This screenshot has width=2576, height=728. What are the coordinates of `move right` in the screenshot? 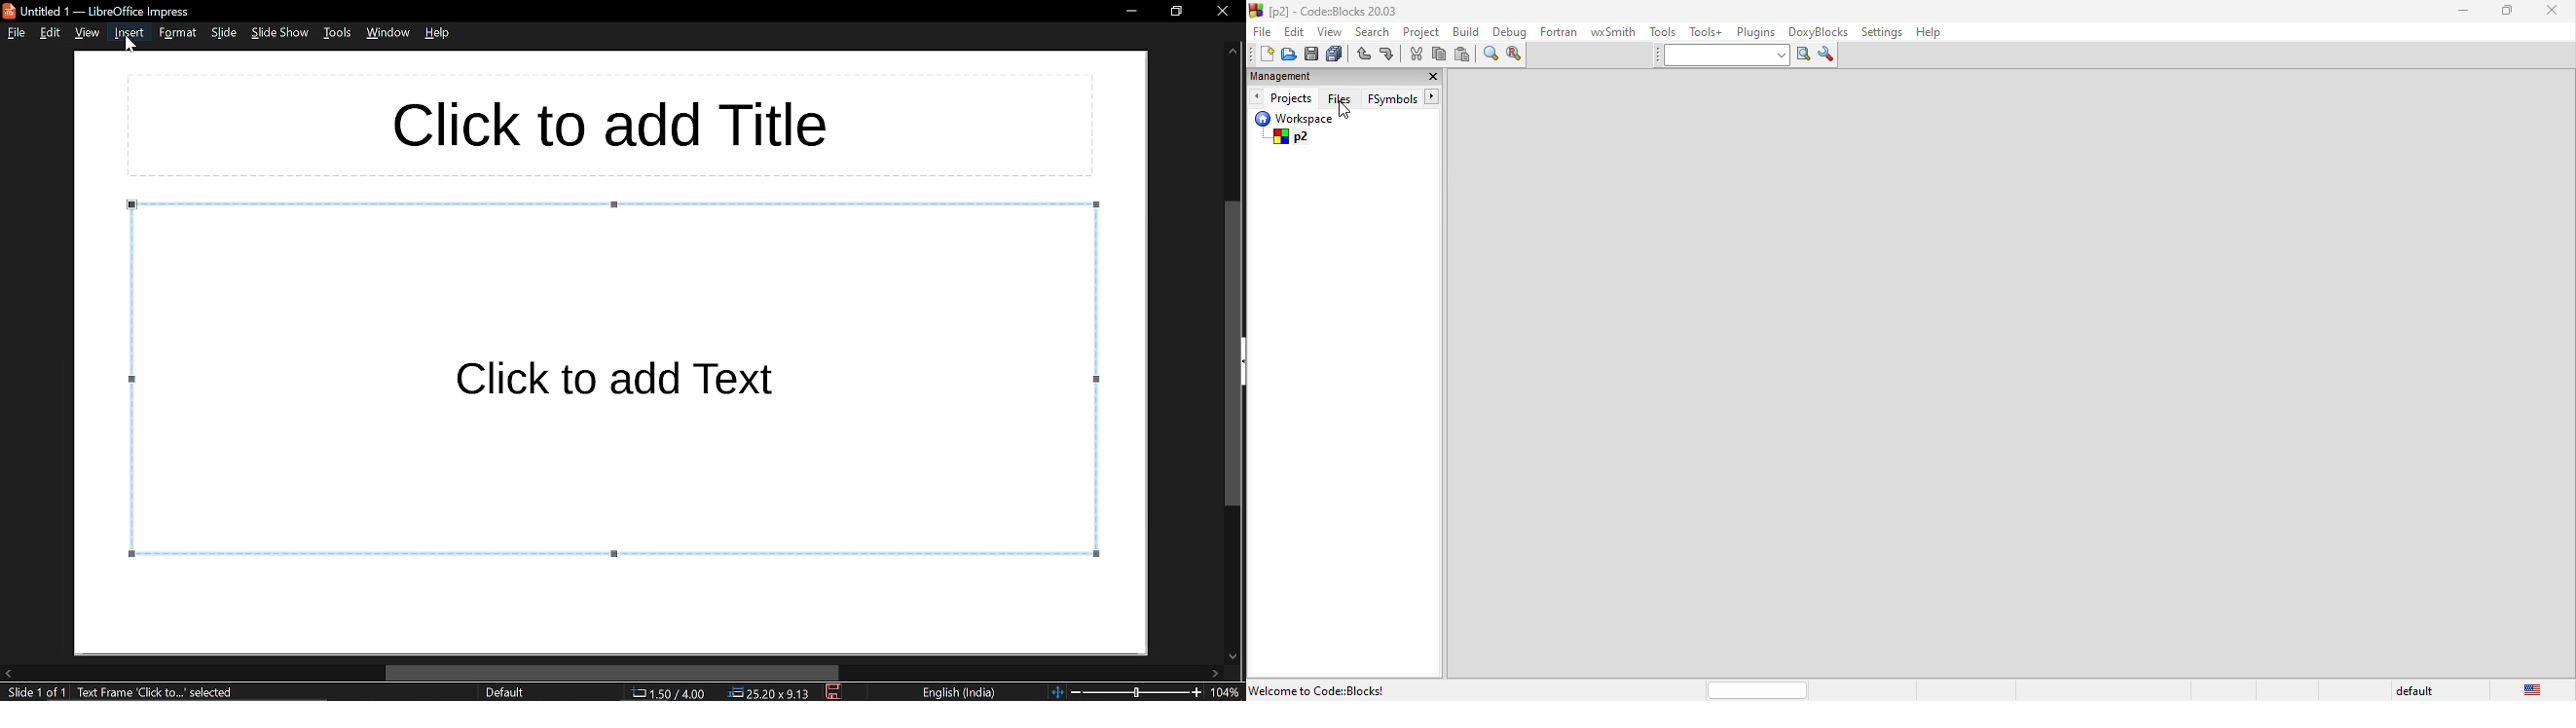 It's located at (1216, 673).